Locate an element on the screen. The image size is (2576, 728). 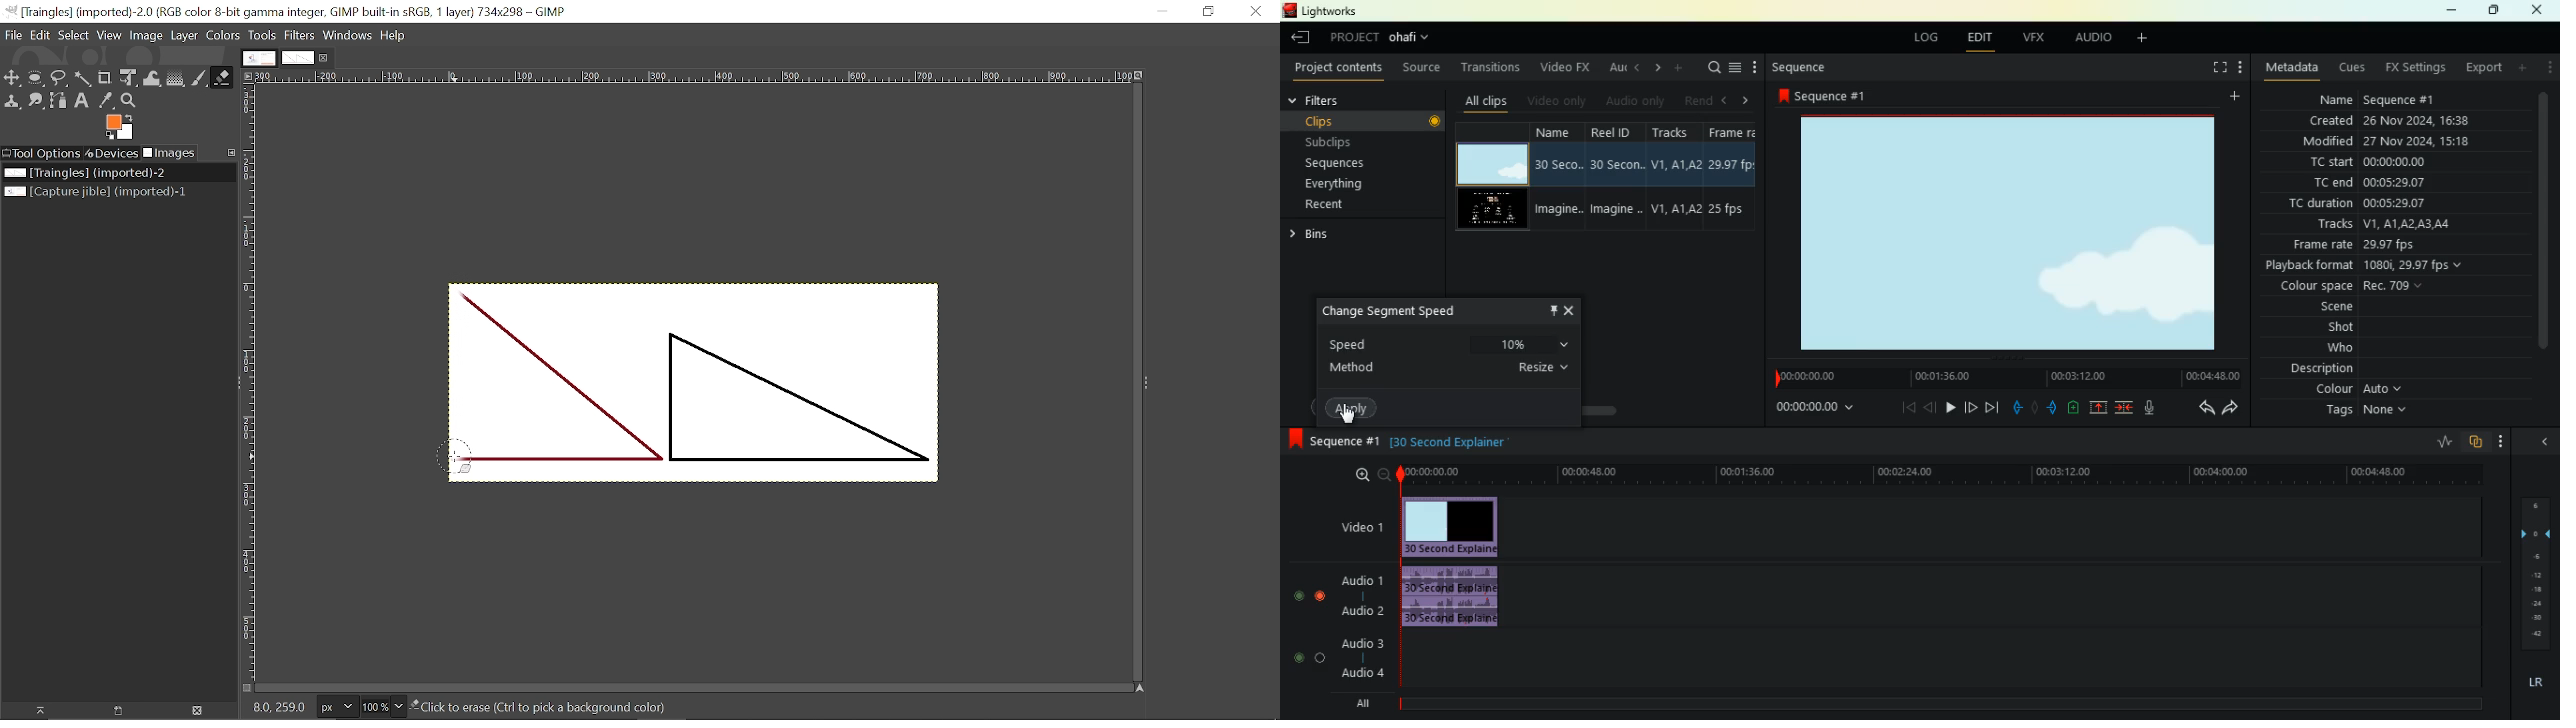
sequence is located at coordinates (1830, 96).